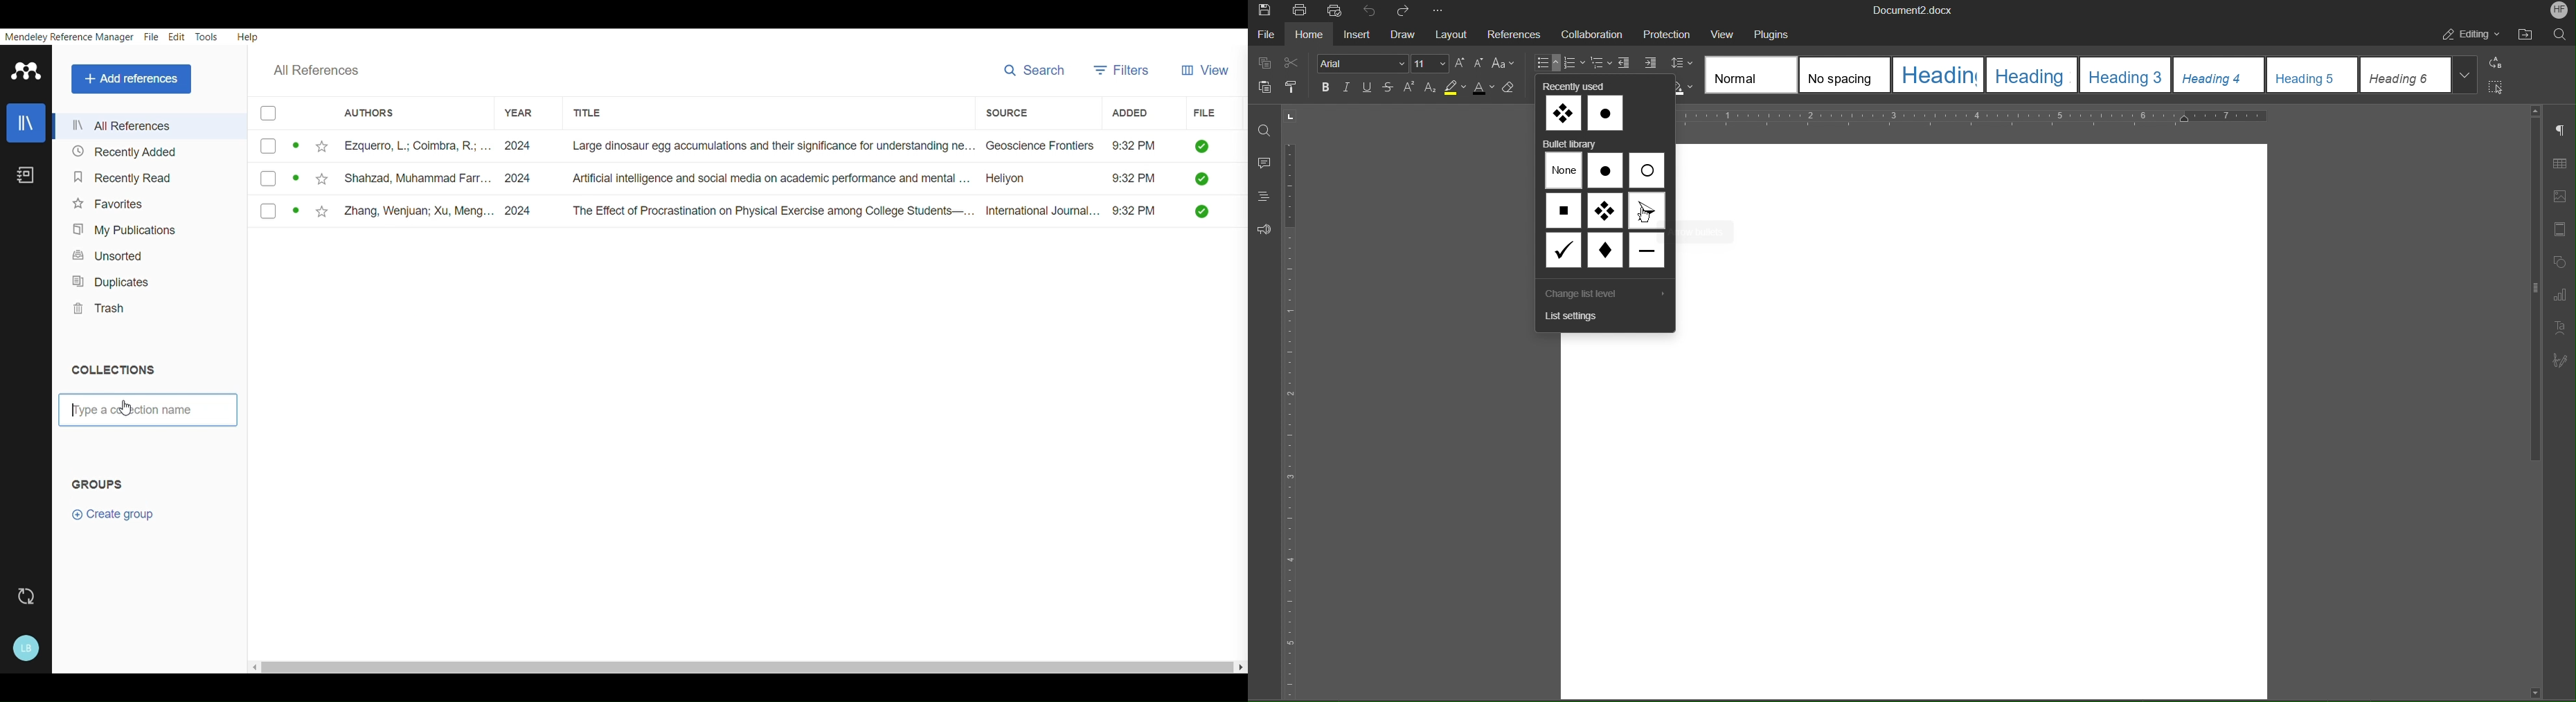 The image size is (2576, 728). Describe the element at coordinates (1265, 129) in the screenshot. I see `Find` at that location.